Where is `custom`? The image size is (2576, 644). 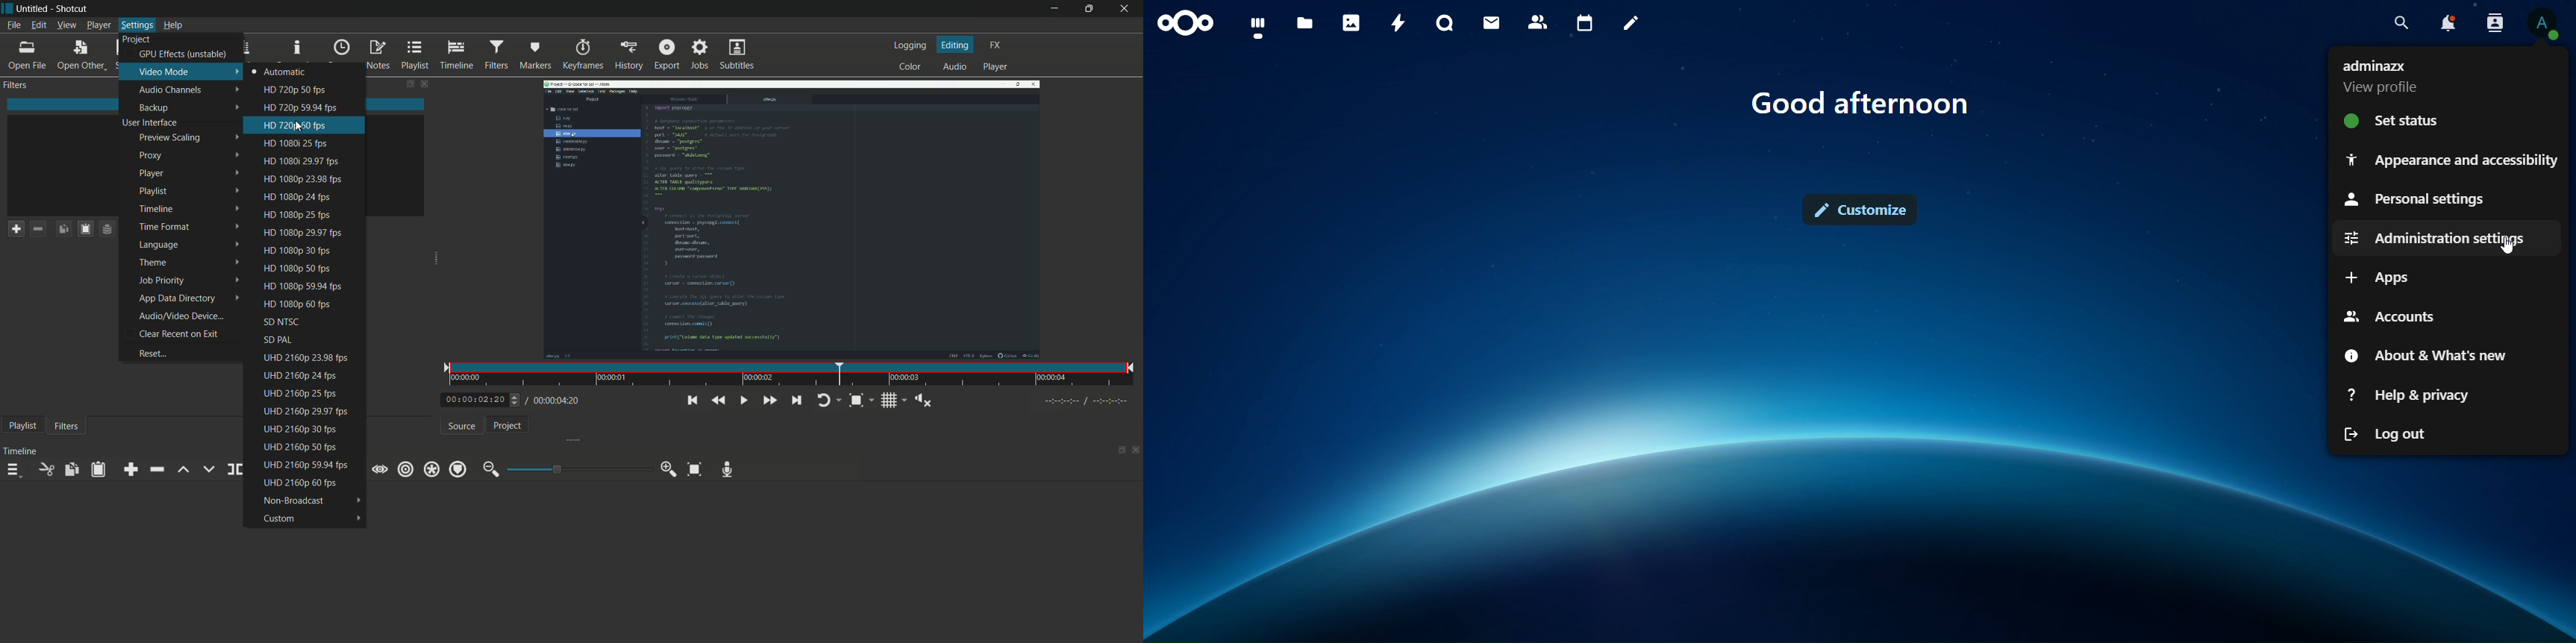 custom is located at coordinates (310, 520).